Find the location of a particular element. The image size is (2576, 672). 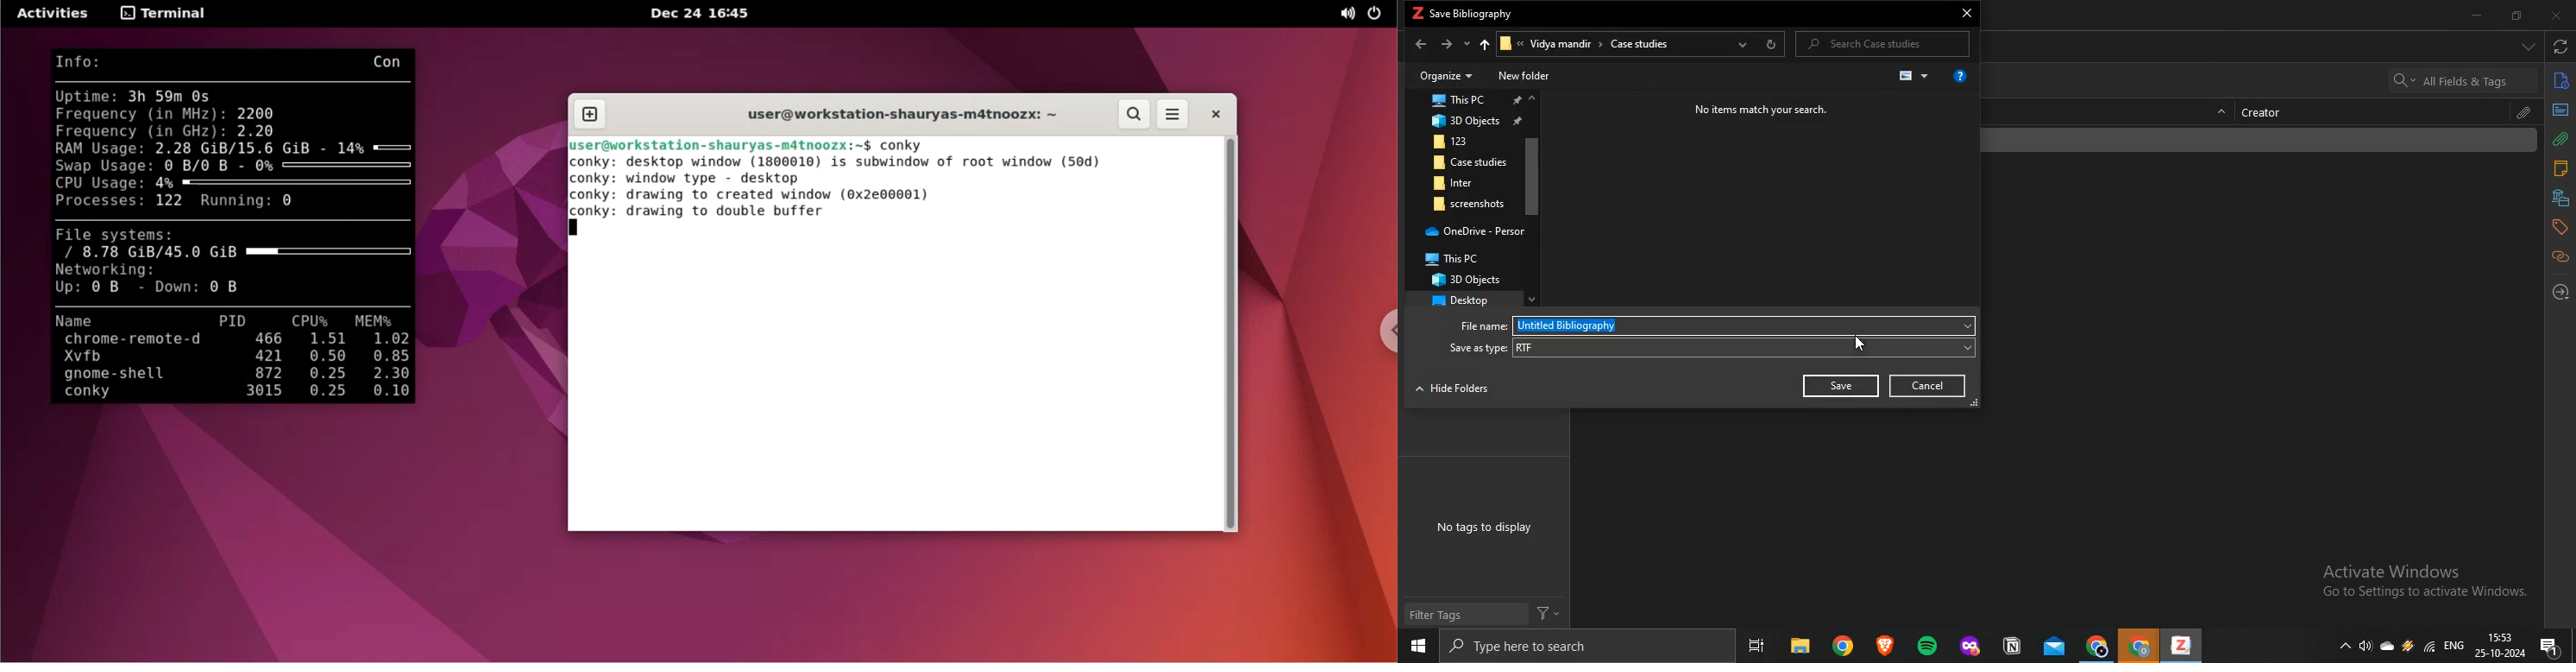

creator is located at coordinates (2268, 111).